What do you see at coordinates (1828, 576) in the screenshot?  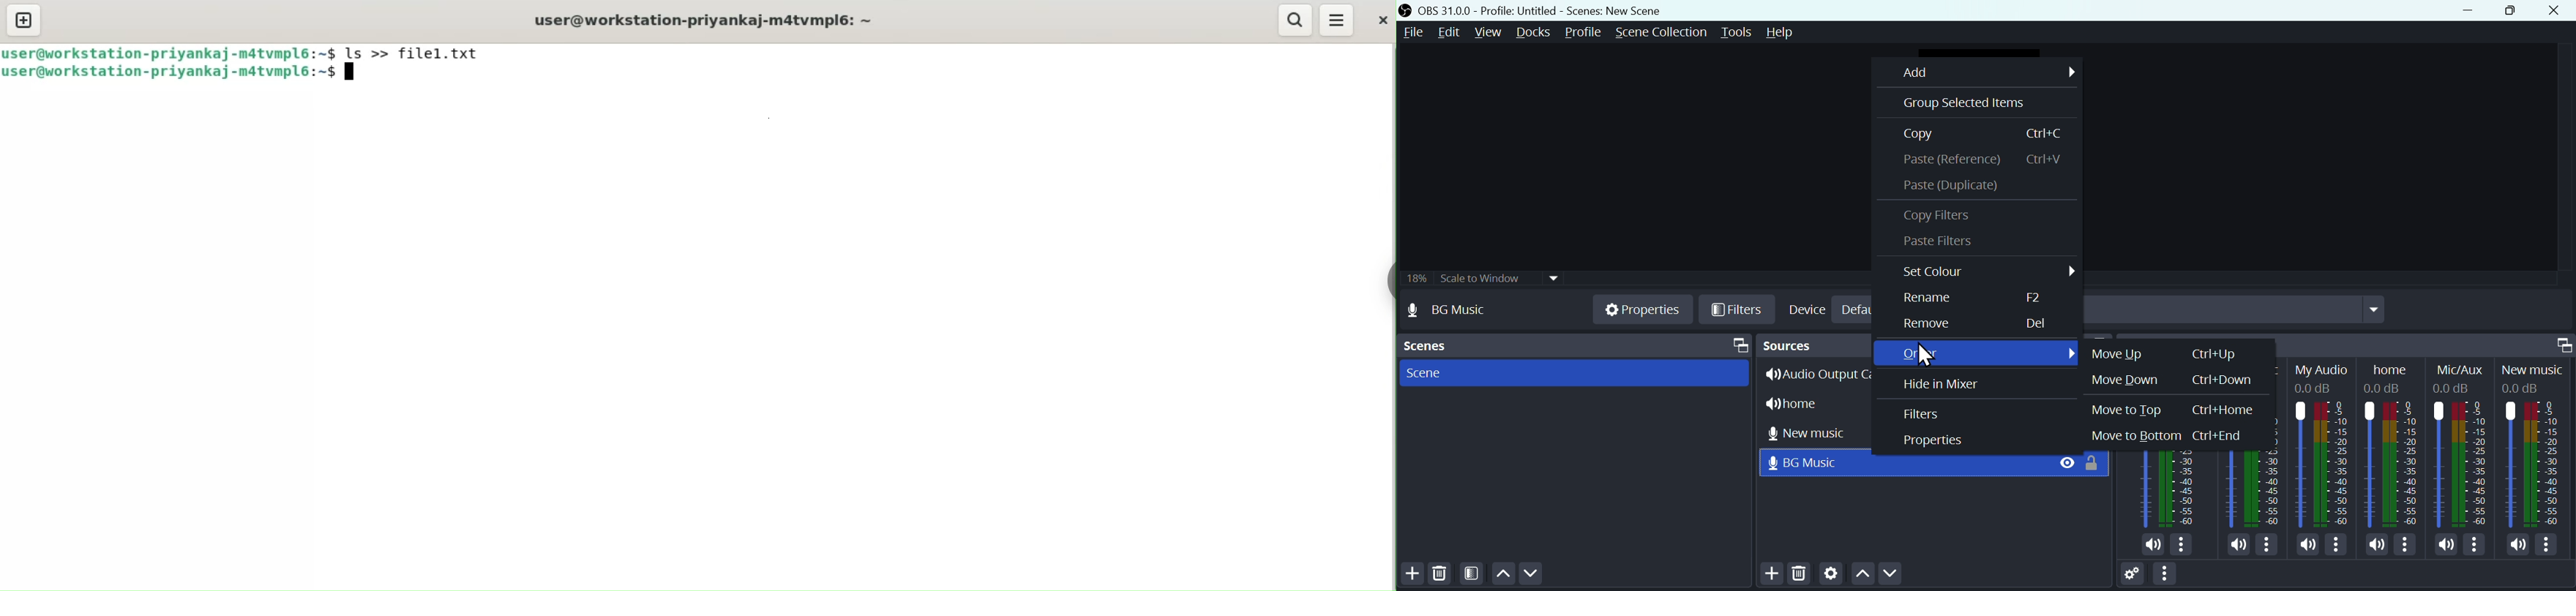 I see `Settings` at bounding box center [1828, 576].